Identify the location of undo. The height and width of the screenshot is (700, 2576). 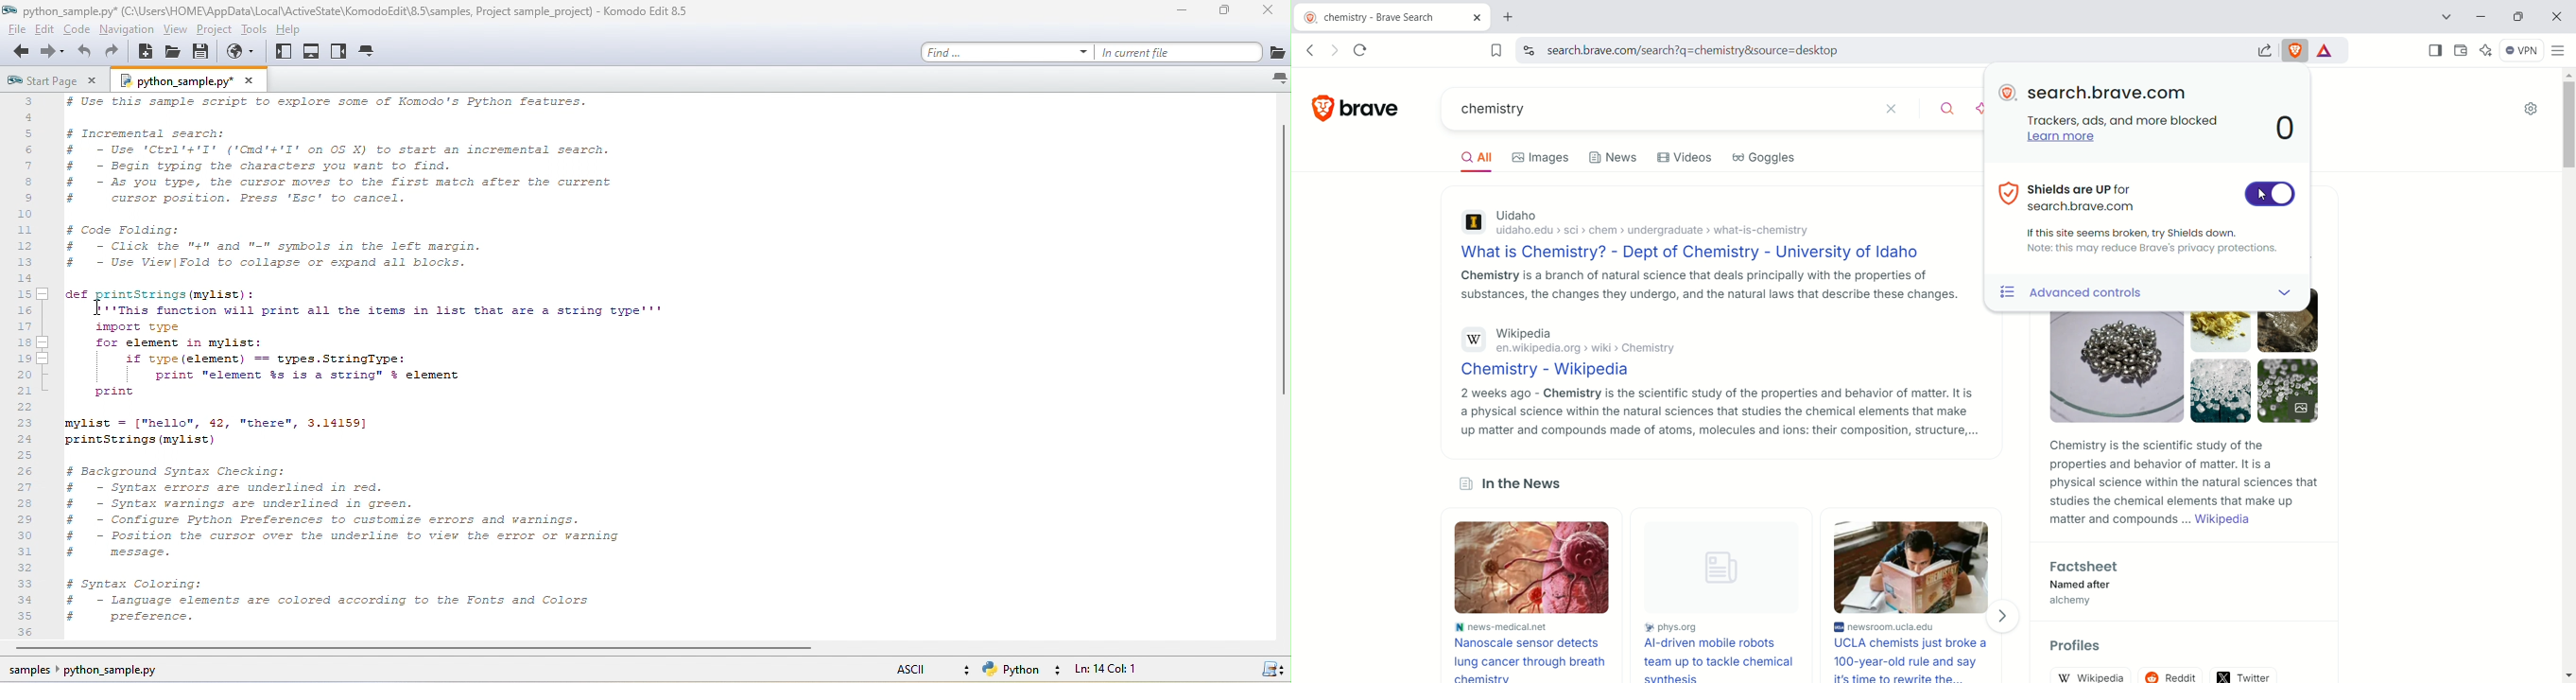
(83, 53).